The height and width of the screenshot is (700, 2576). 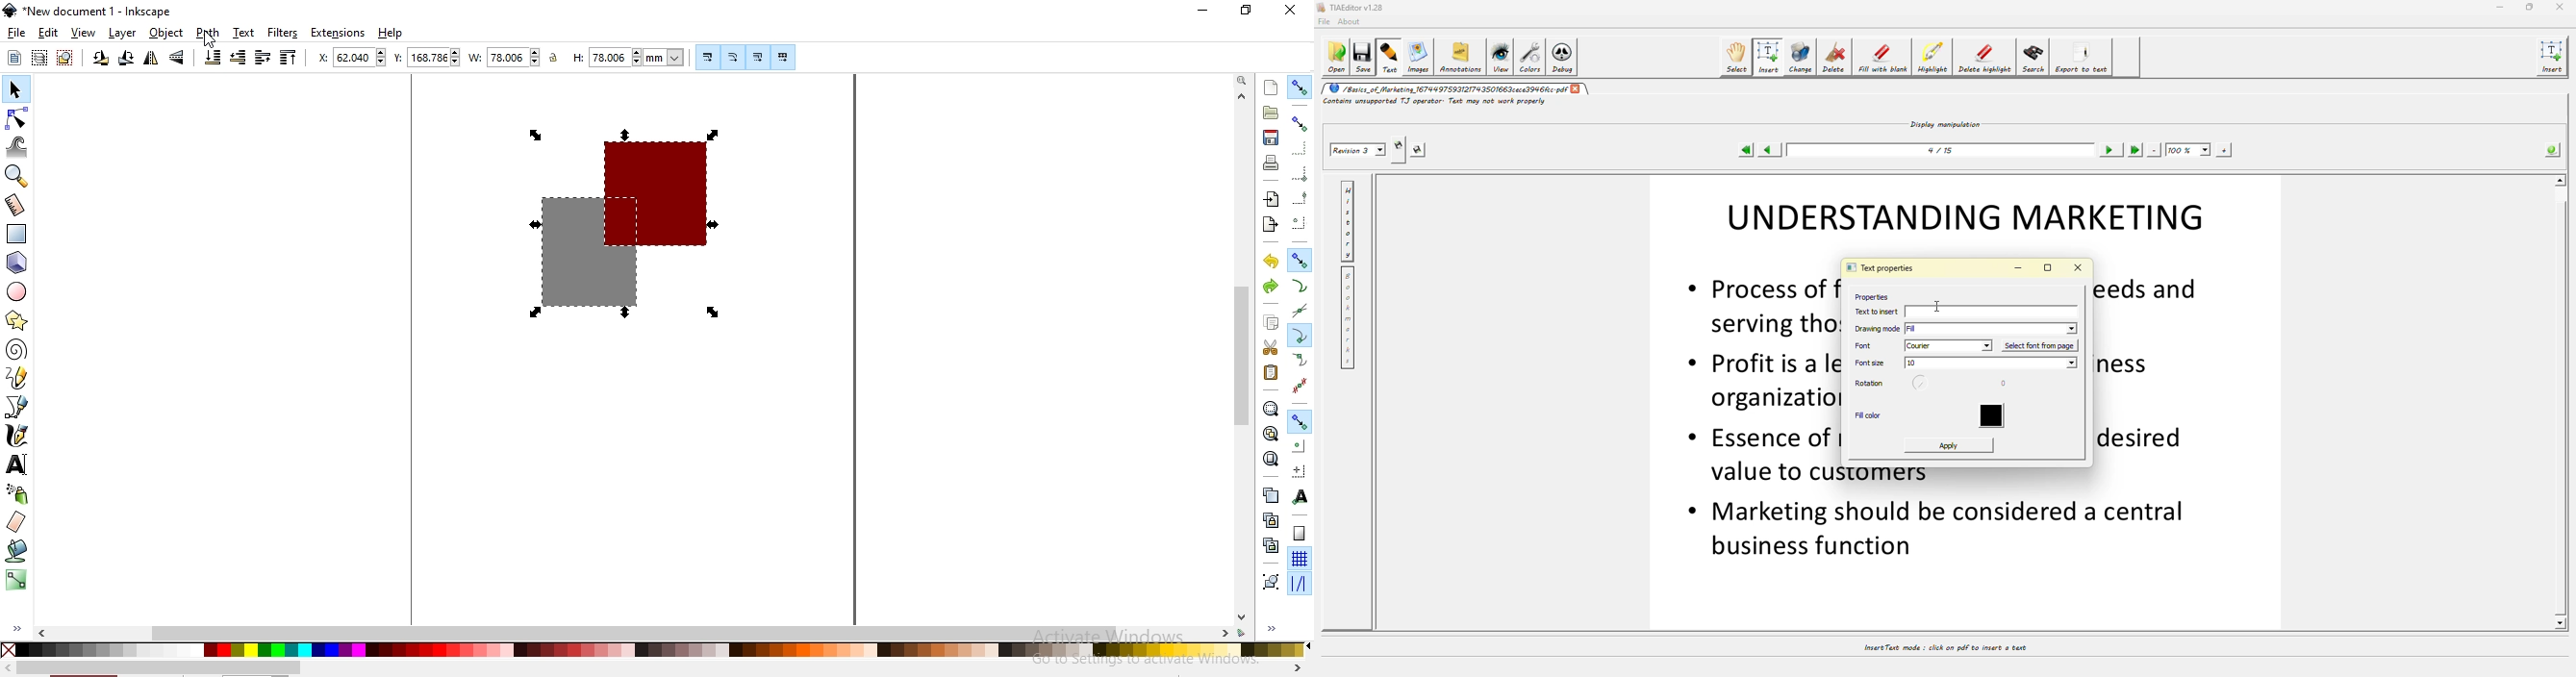 I want to click on zoom to fit selection, so click(x=1270, y=410).